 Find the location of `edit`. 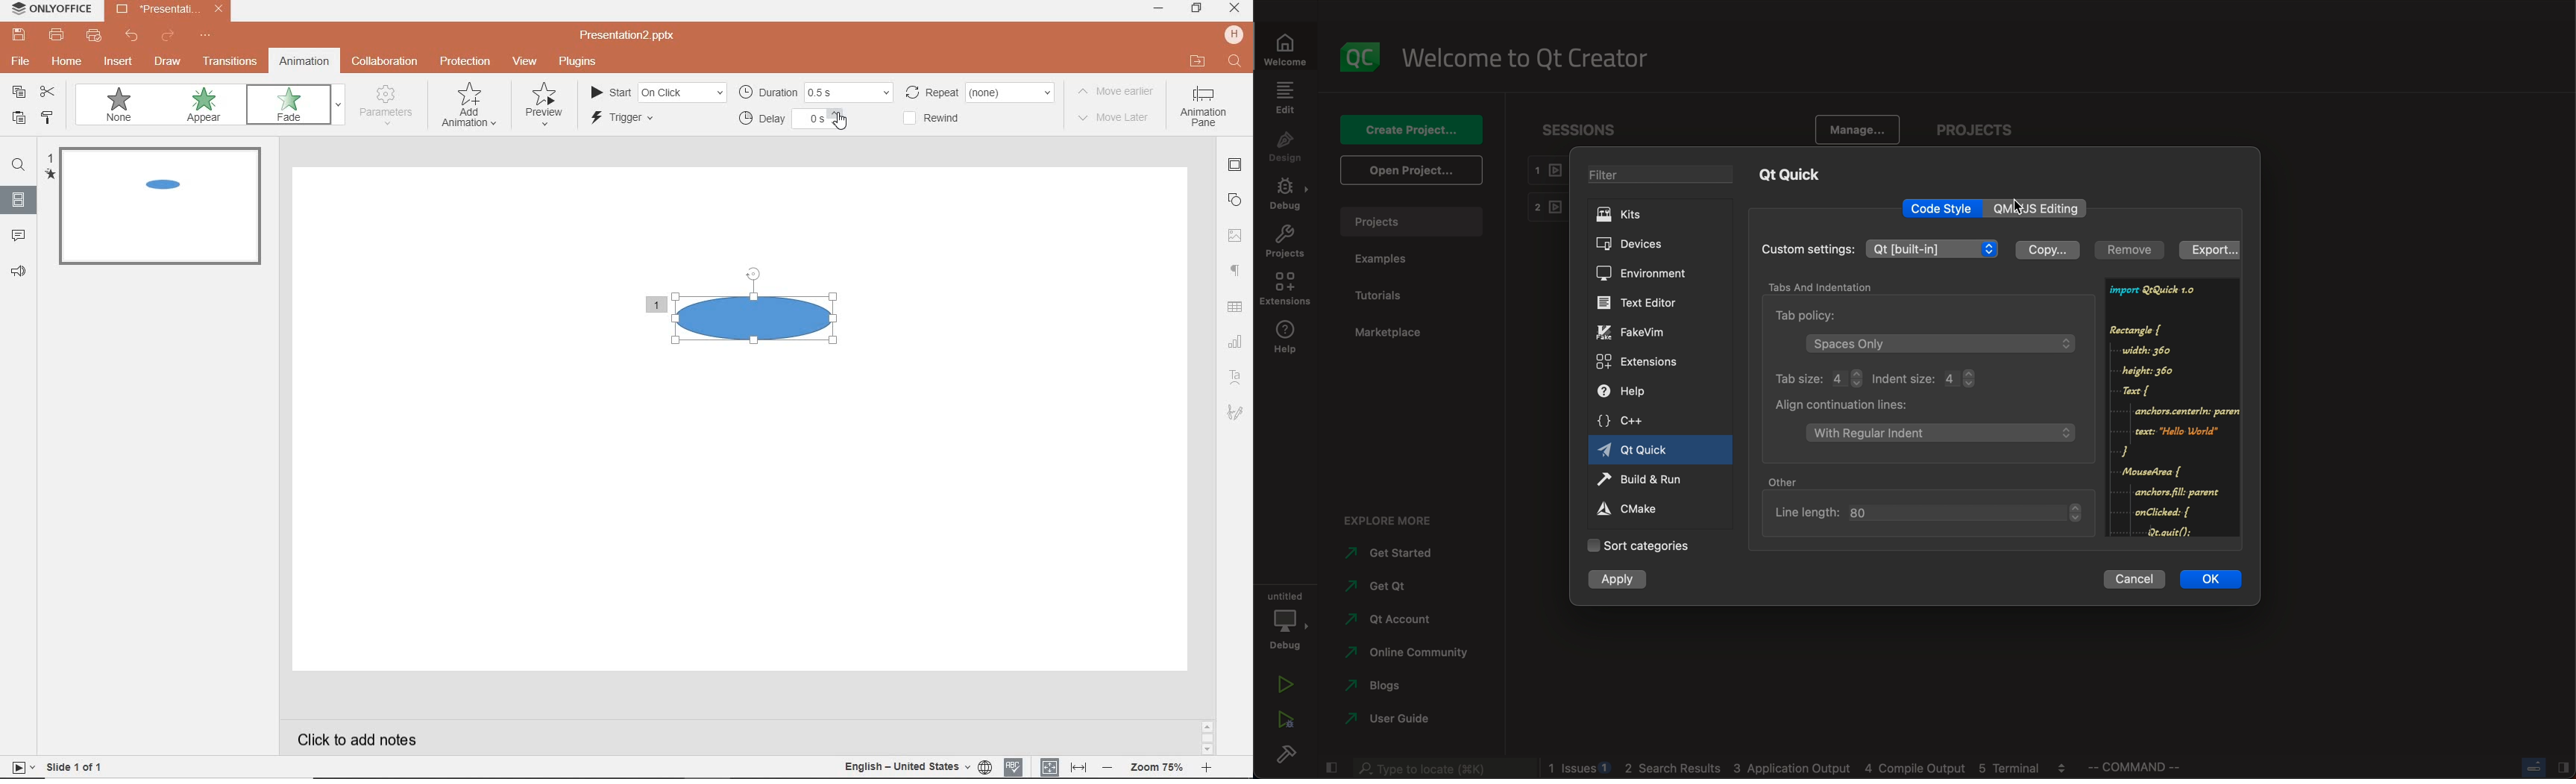

edit is located at coordinates (1286, 98).